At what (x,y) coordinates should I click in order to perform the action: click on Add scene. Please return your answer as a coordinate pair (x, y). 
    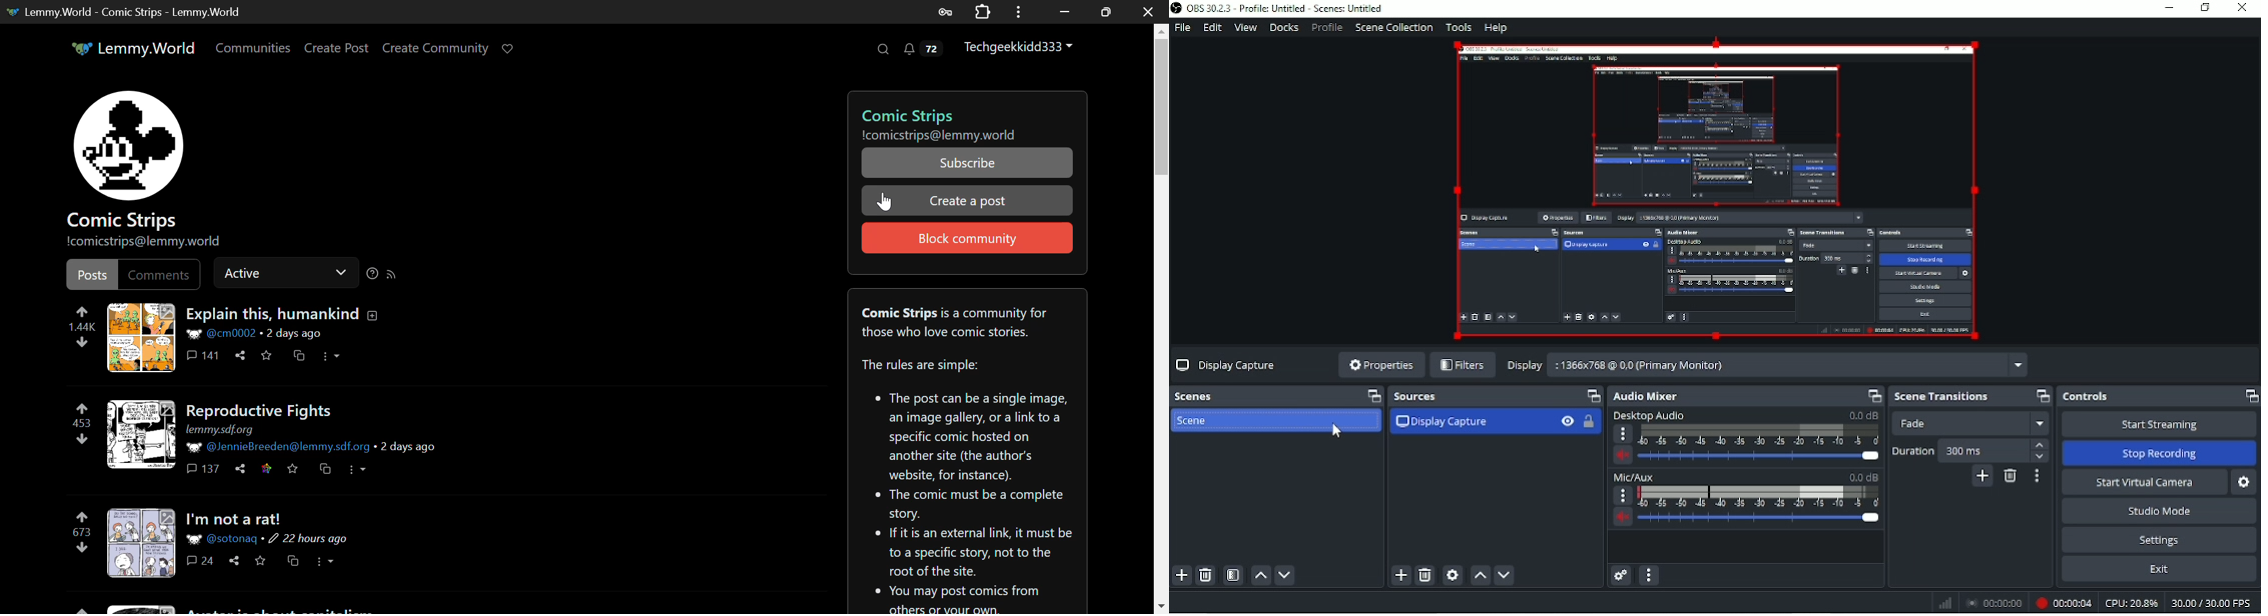
    Looking at the image, I should click on (1181, 576).